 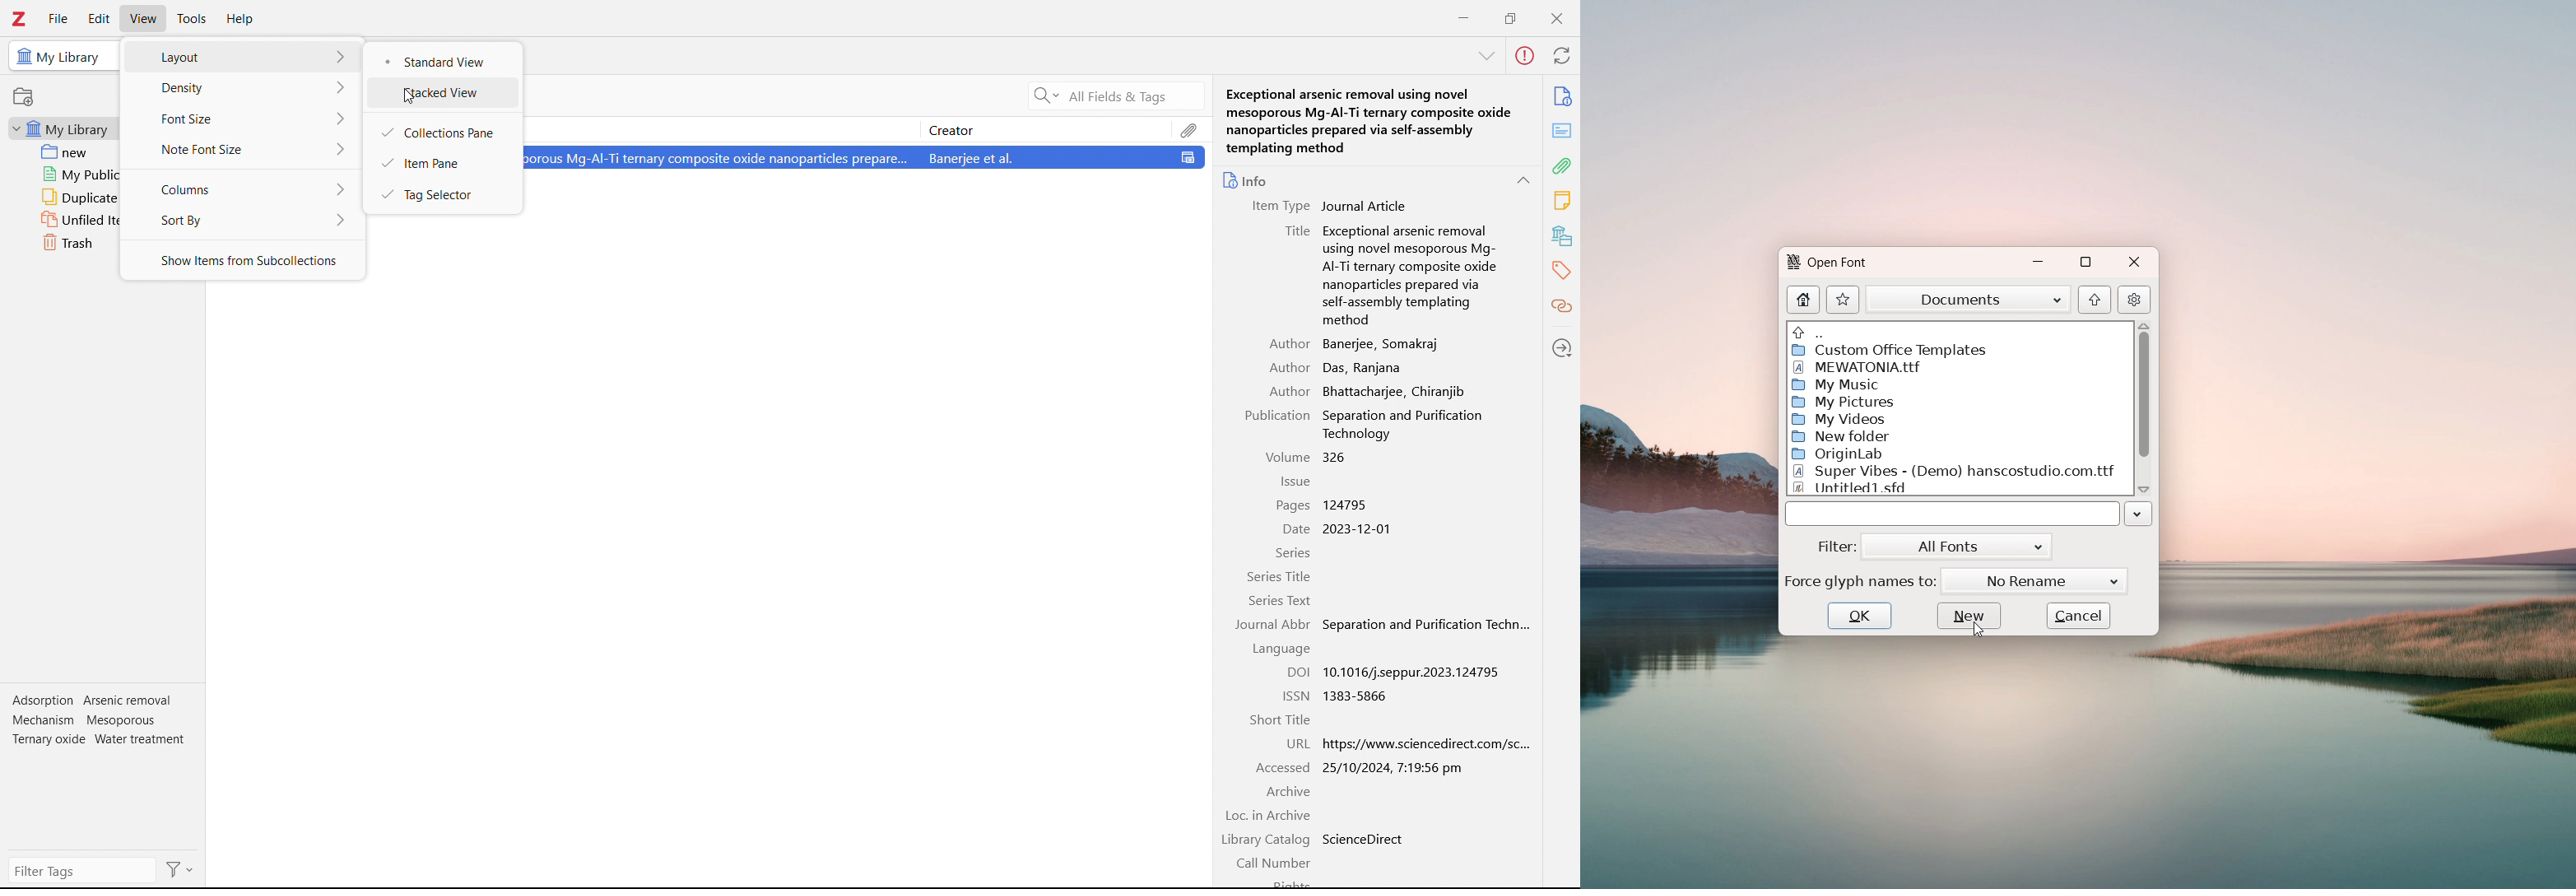 What do you see at coordinates (1289, 390) in the screenshot?
I see `Author` at bounding box center [1289, 390].